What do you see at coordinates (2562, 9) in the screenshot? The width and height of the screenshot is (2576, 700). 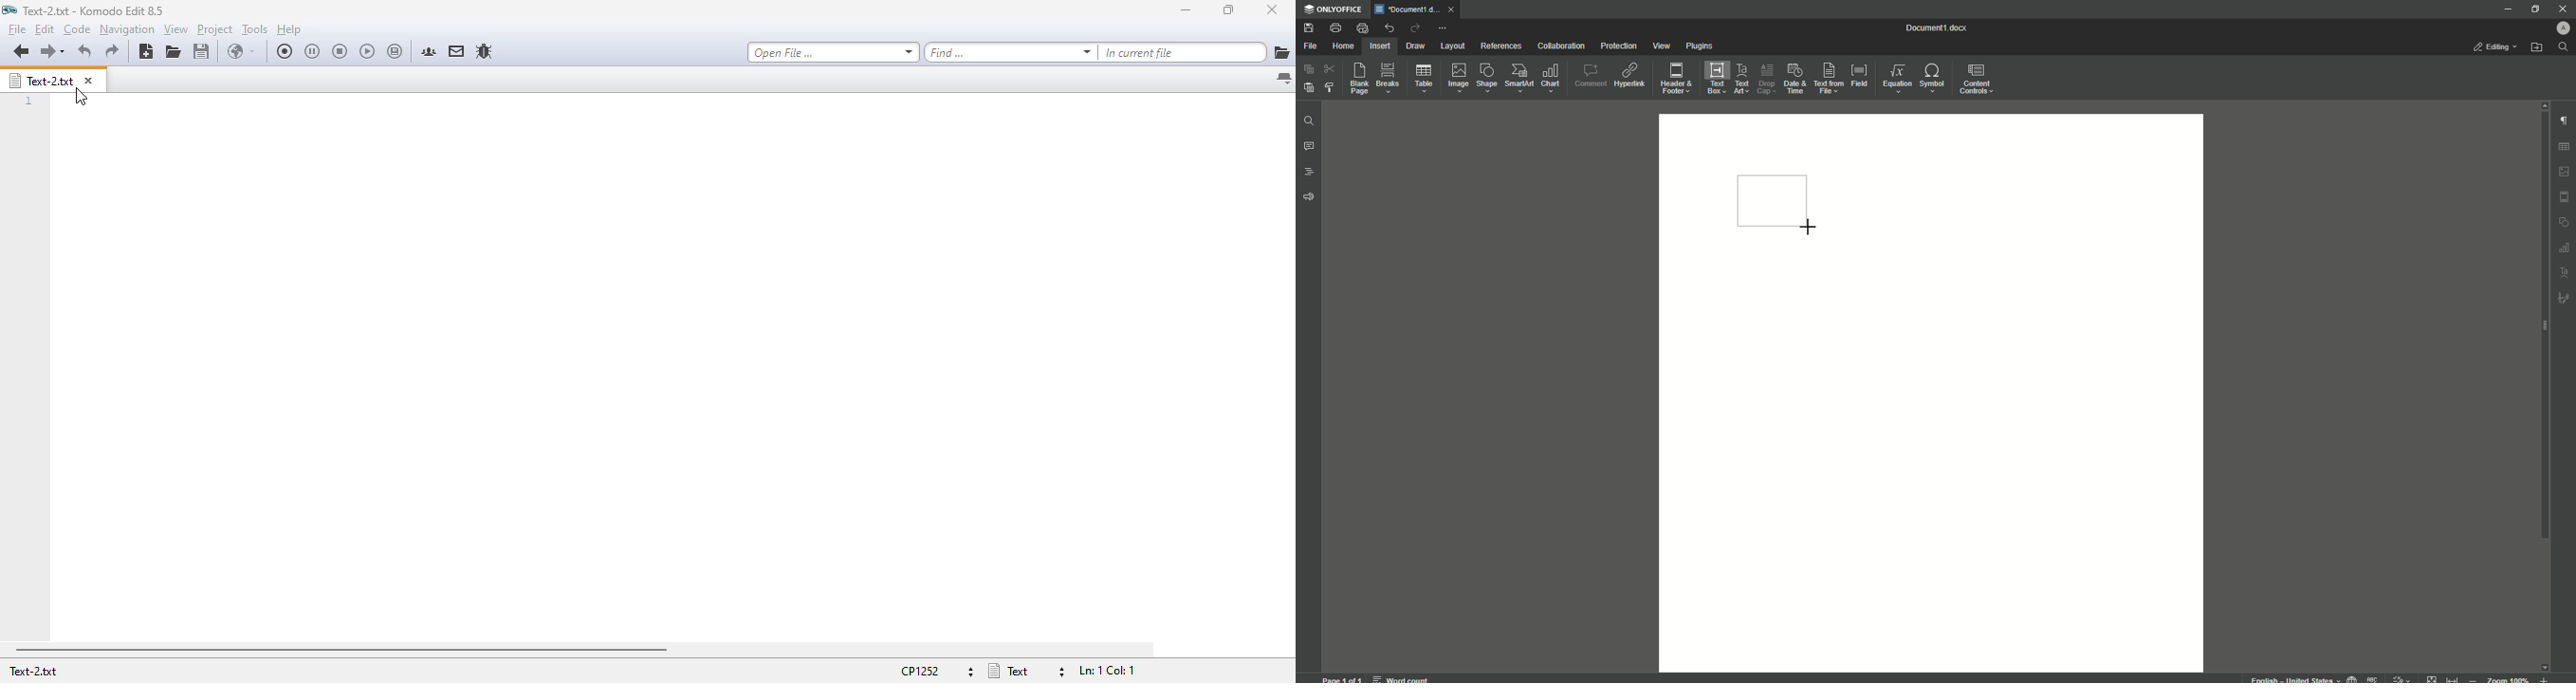 I see `Close` at bounding box center [2562, 9].